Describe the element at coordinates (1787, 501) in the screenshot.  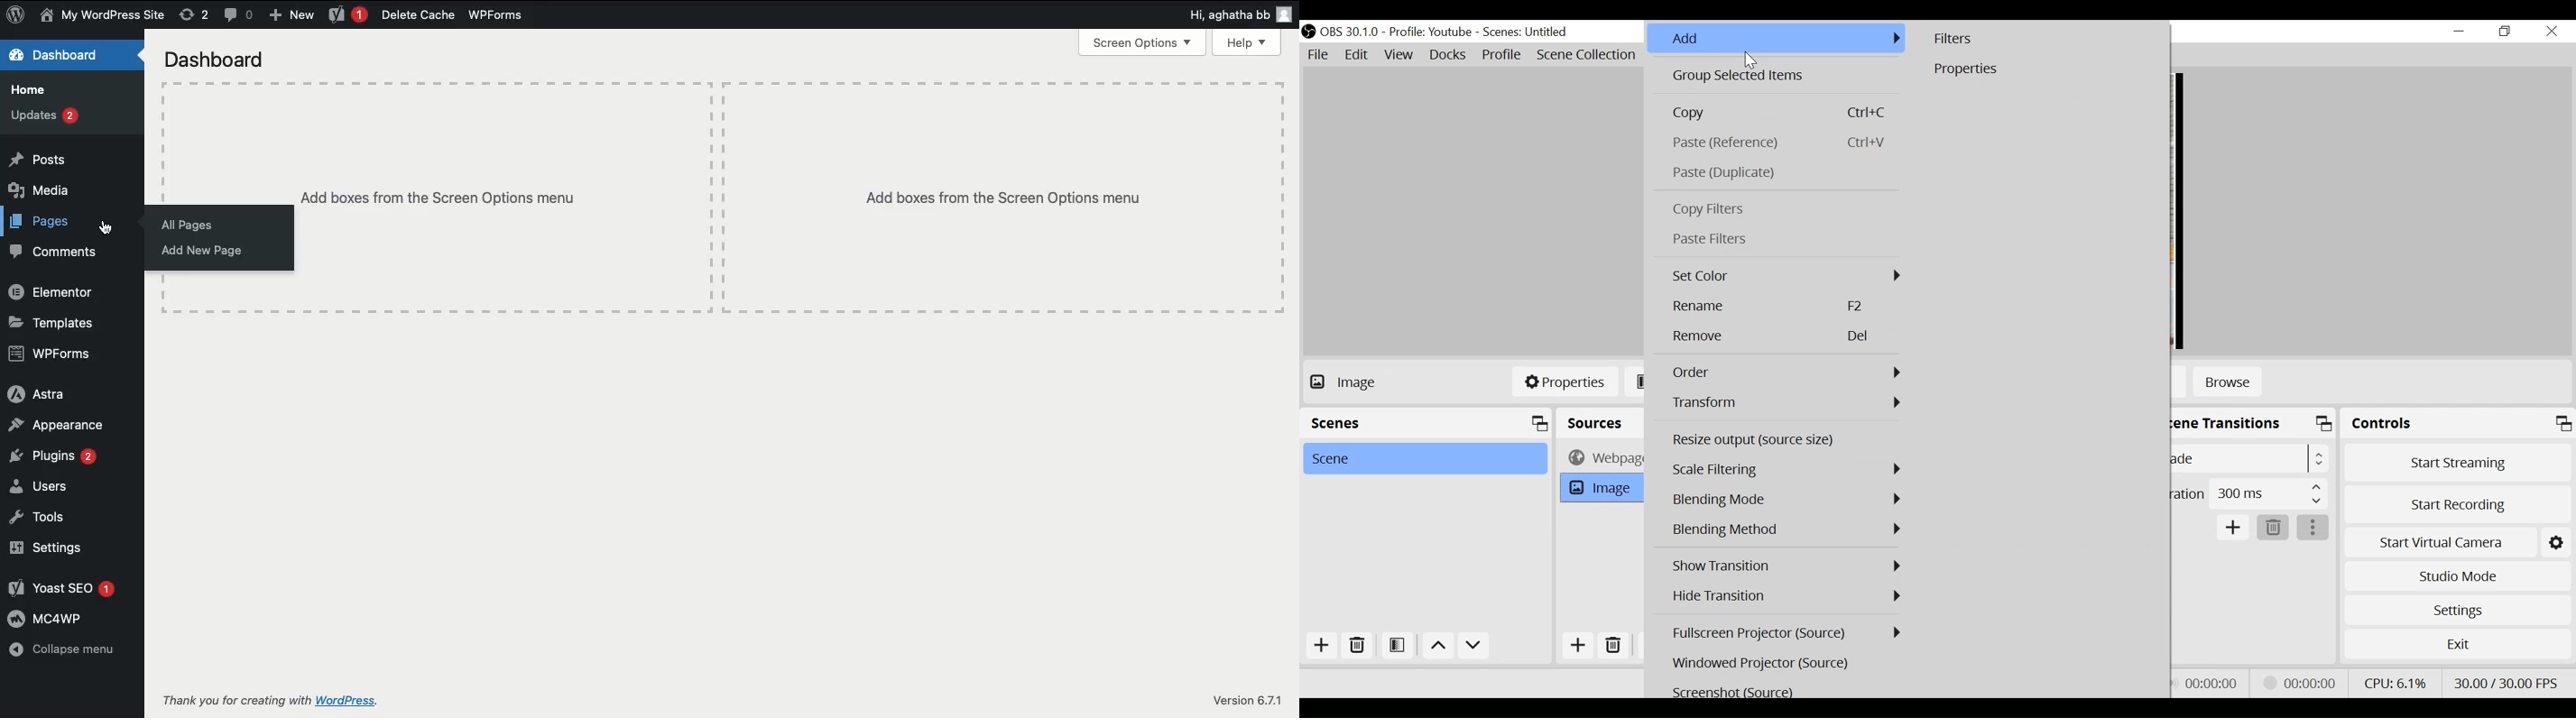
I see `Blending Mode` at that location.